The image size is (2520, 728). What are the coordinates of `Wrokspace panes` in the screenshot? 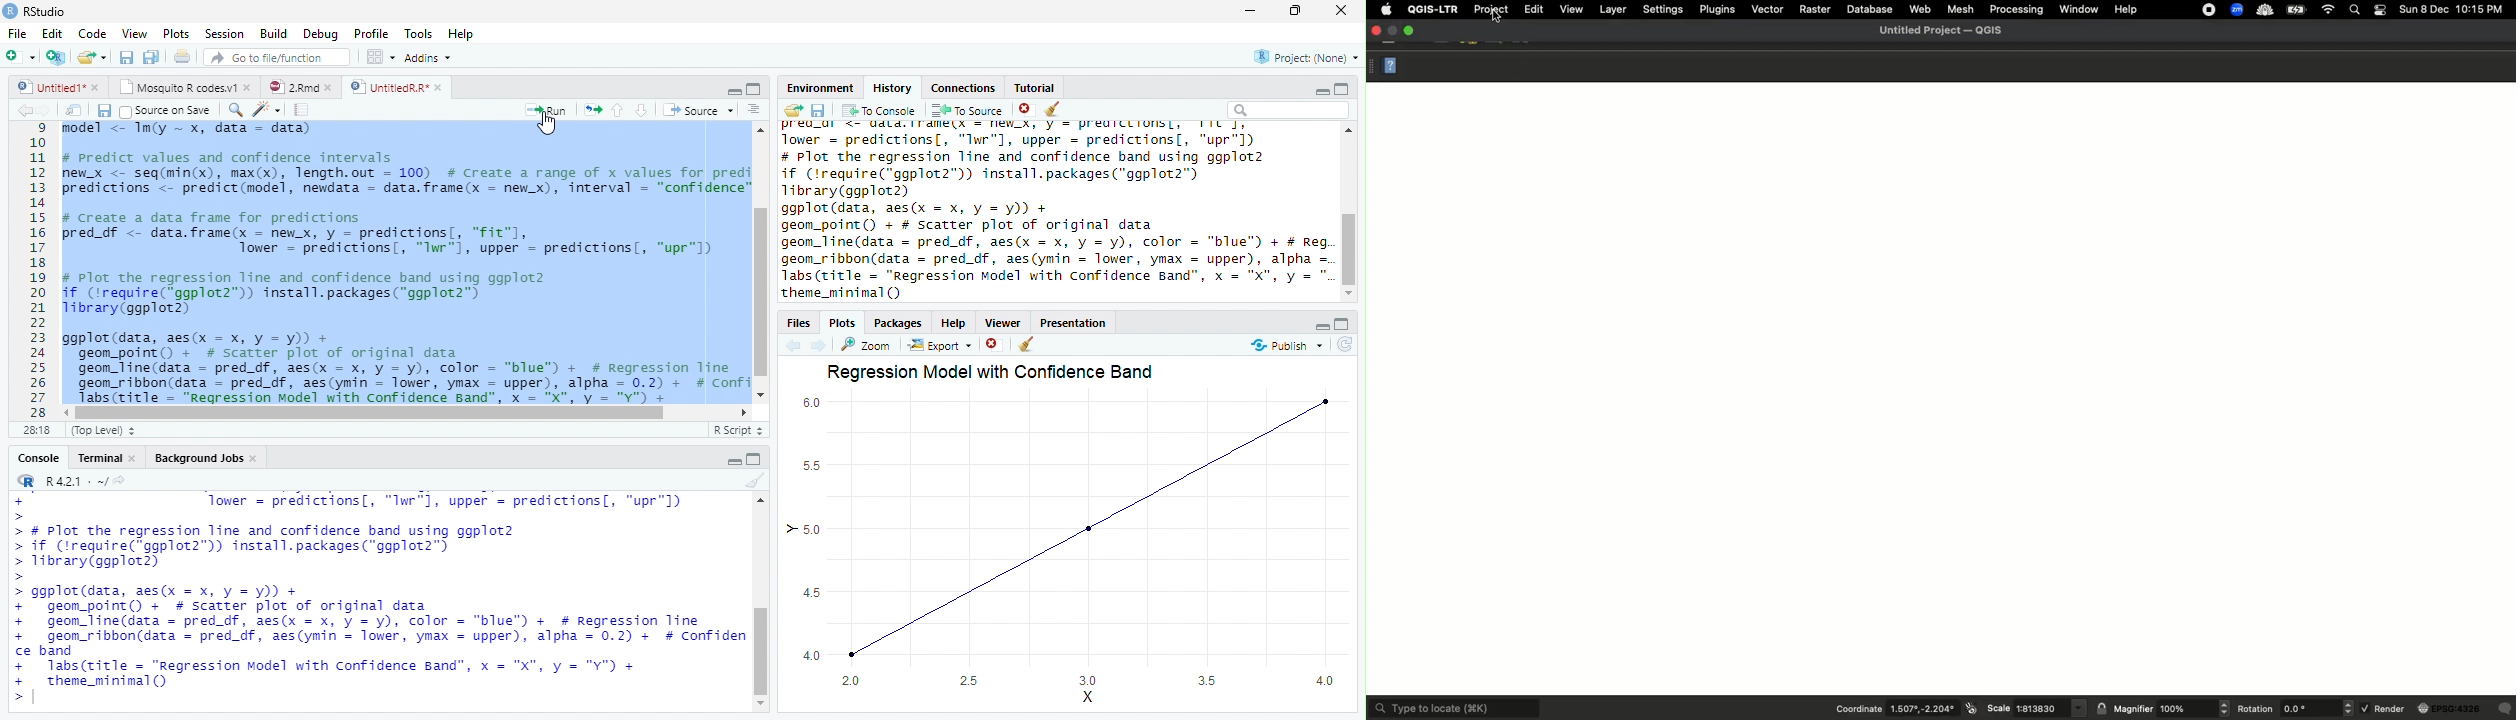 It's located at (379, 57).